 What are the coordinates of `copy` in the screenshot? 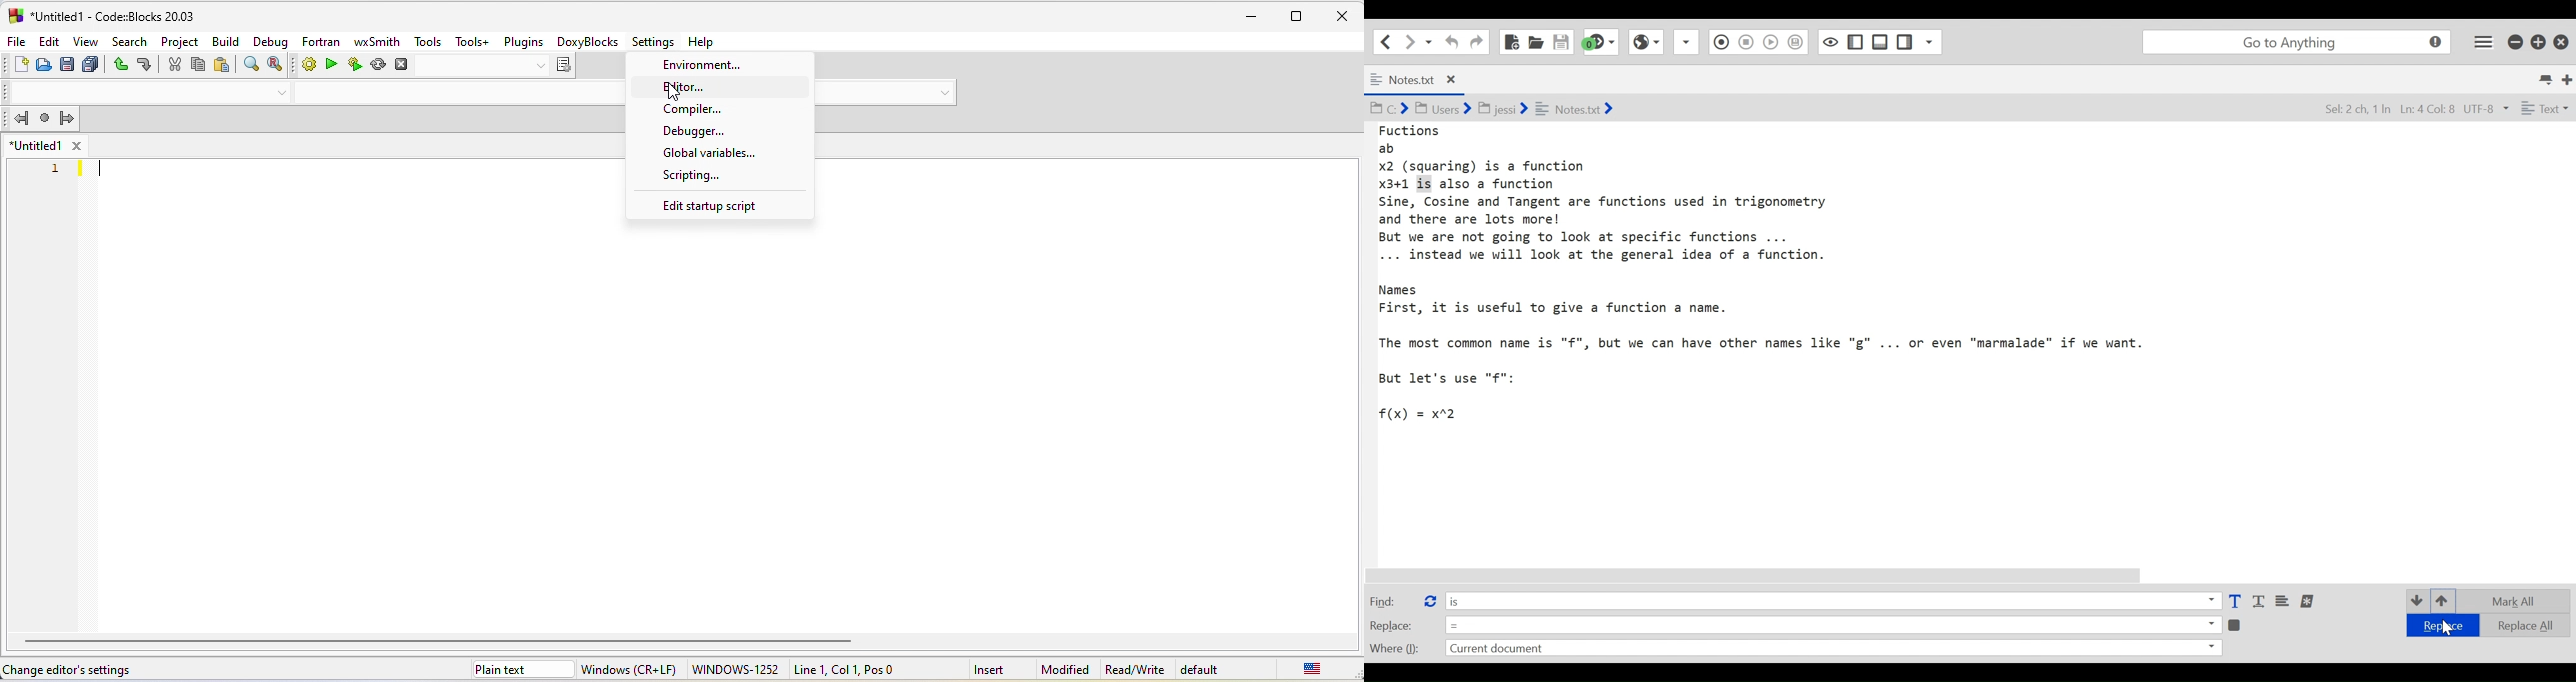 It's located at (198, 64).